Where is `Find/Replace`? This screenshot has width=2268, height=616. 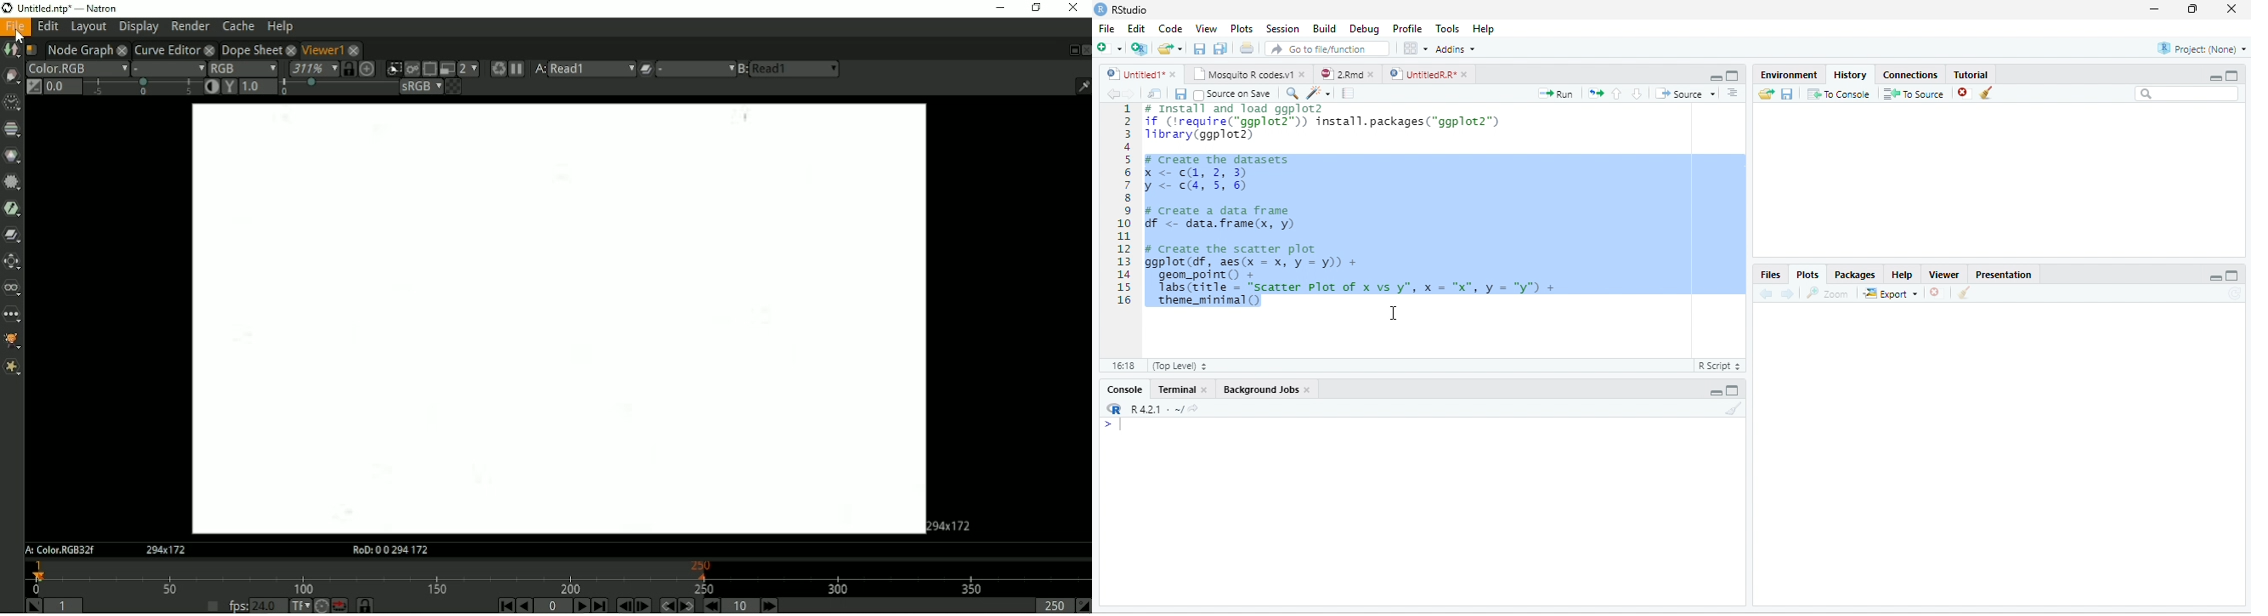
Find/Replace is located at coordinates (1294, 94).